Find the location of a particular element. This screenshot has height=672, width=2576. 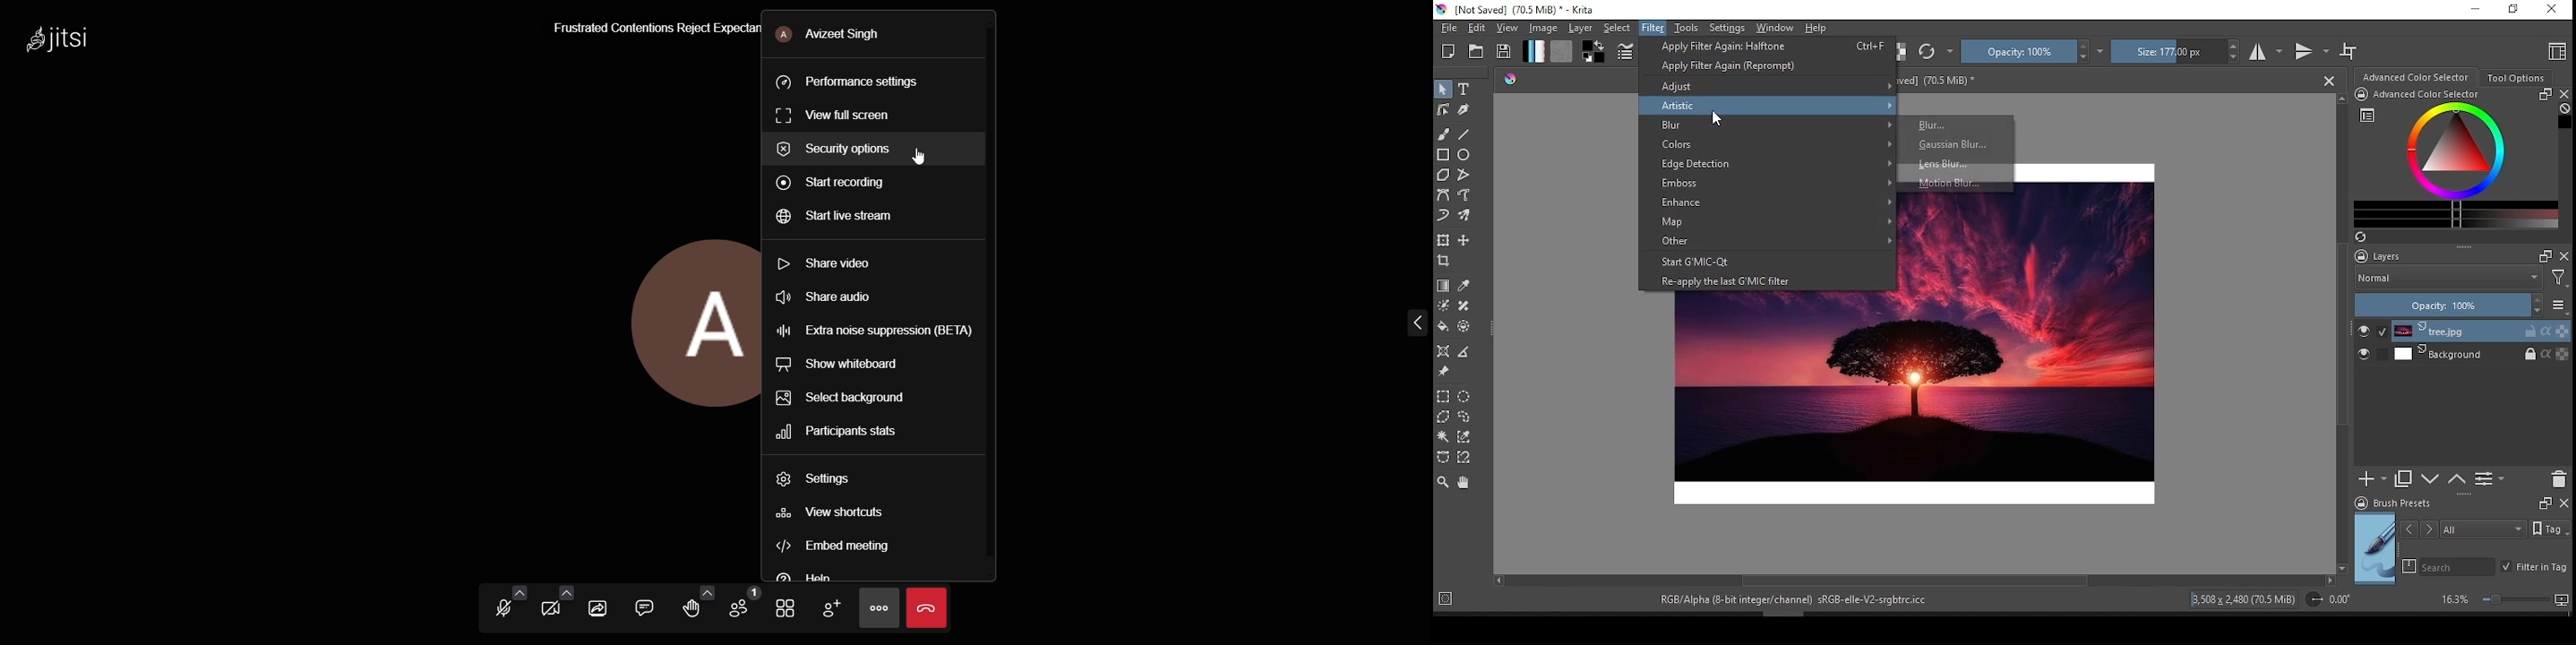

square  tool is located at coordinates (1444, 154).